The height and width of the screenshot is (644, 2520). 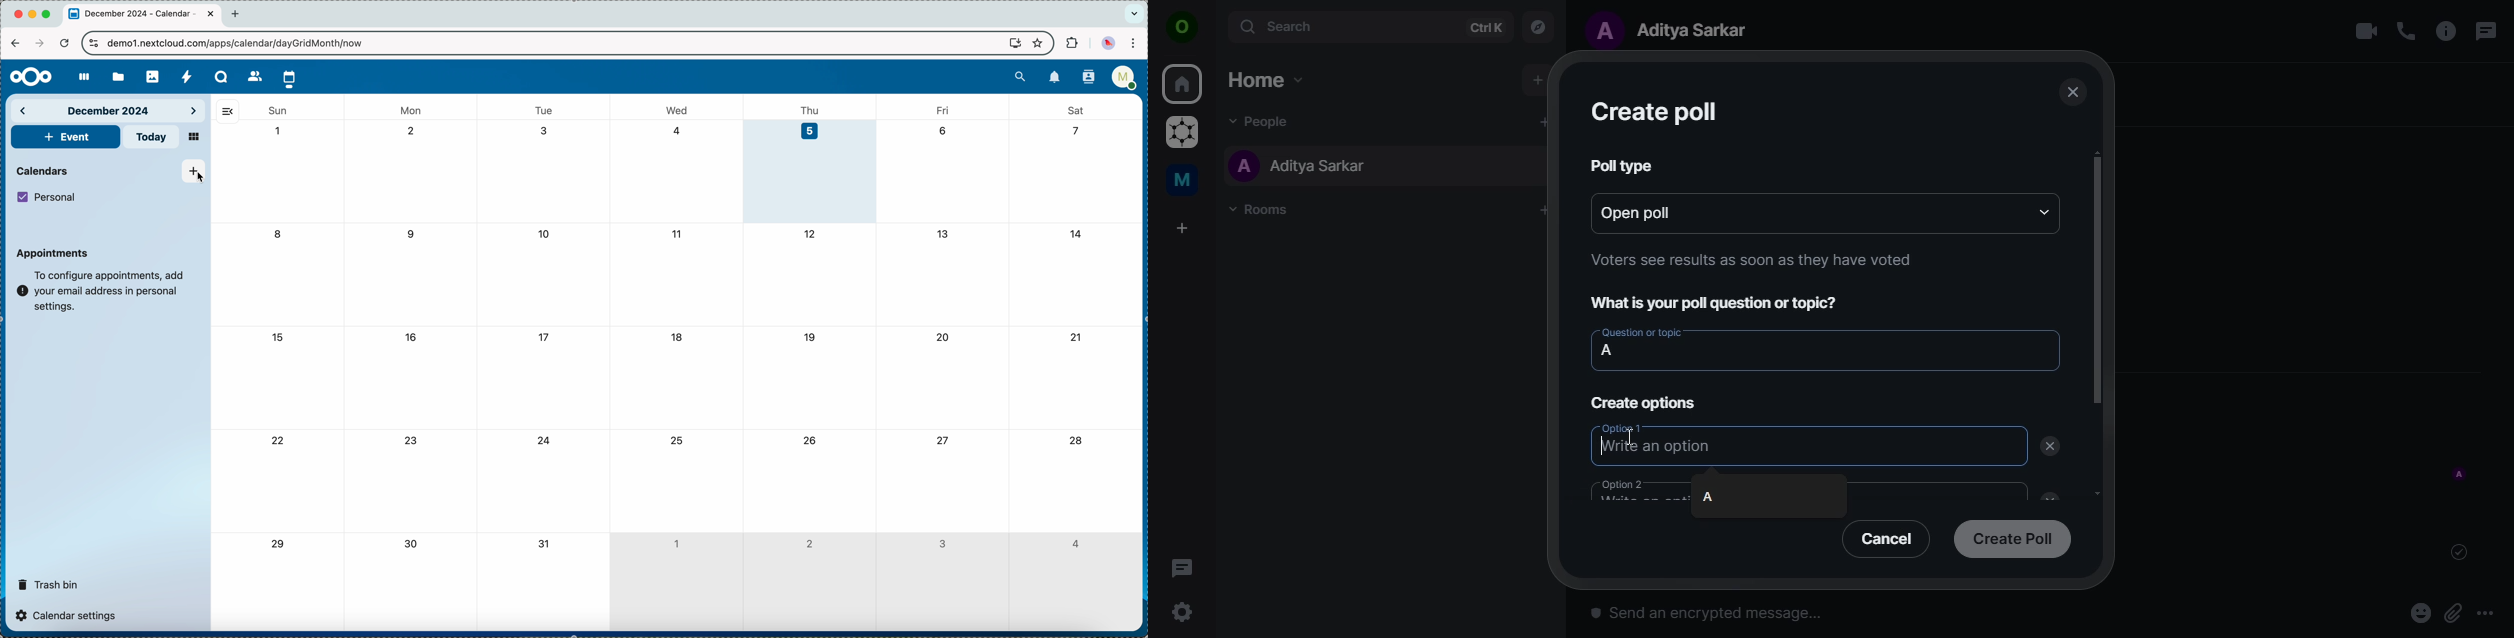 I want to click on contacts, so click(x=252, y=76).